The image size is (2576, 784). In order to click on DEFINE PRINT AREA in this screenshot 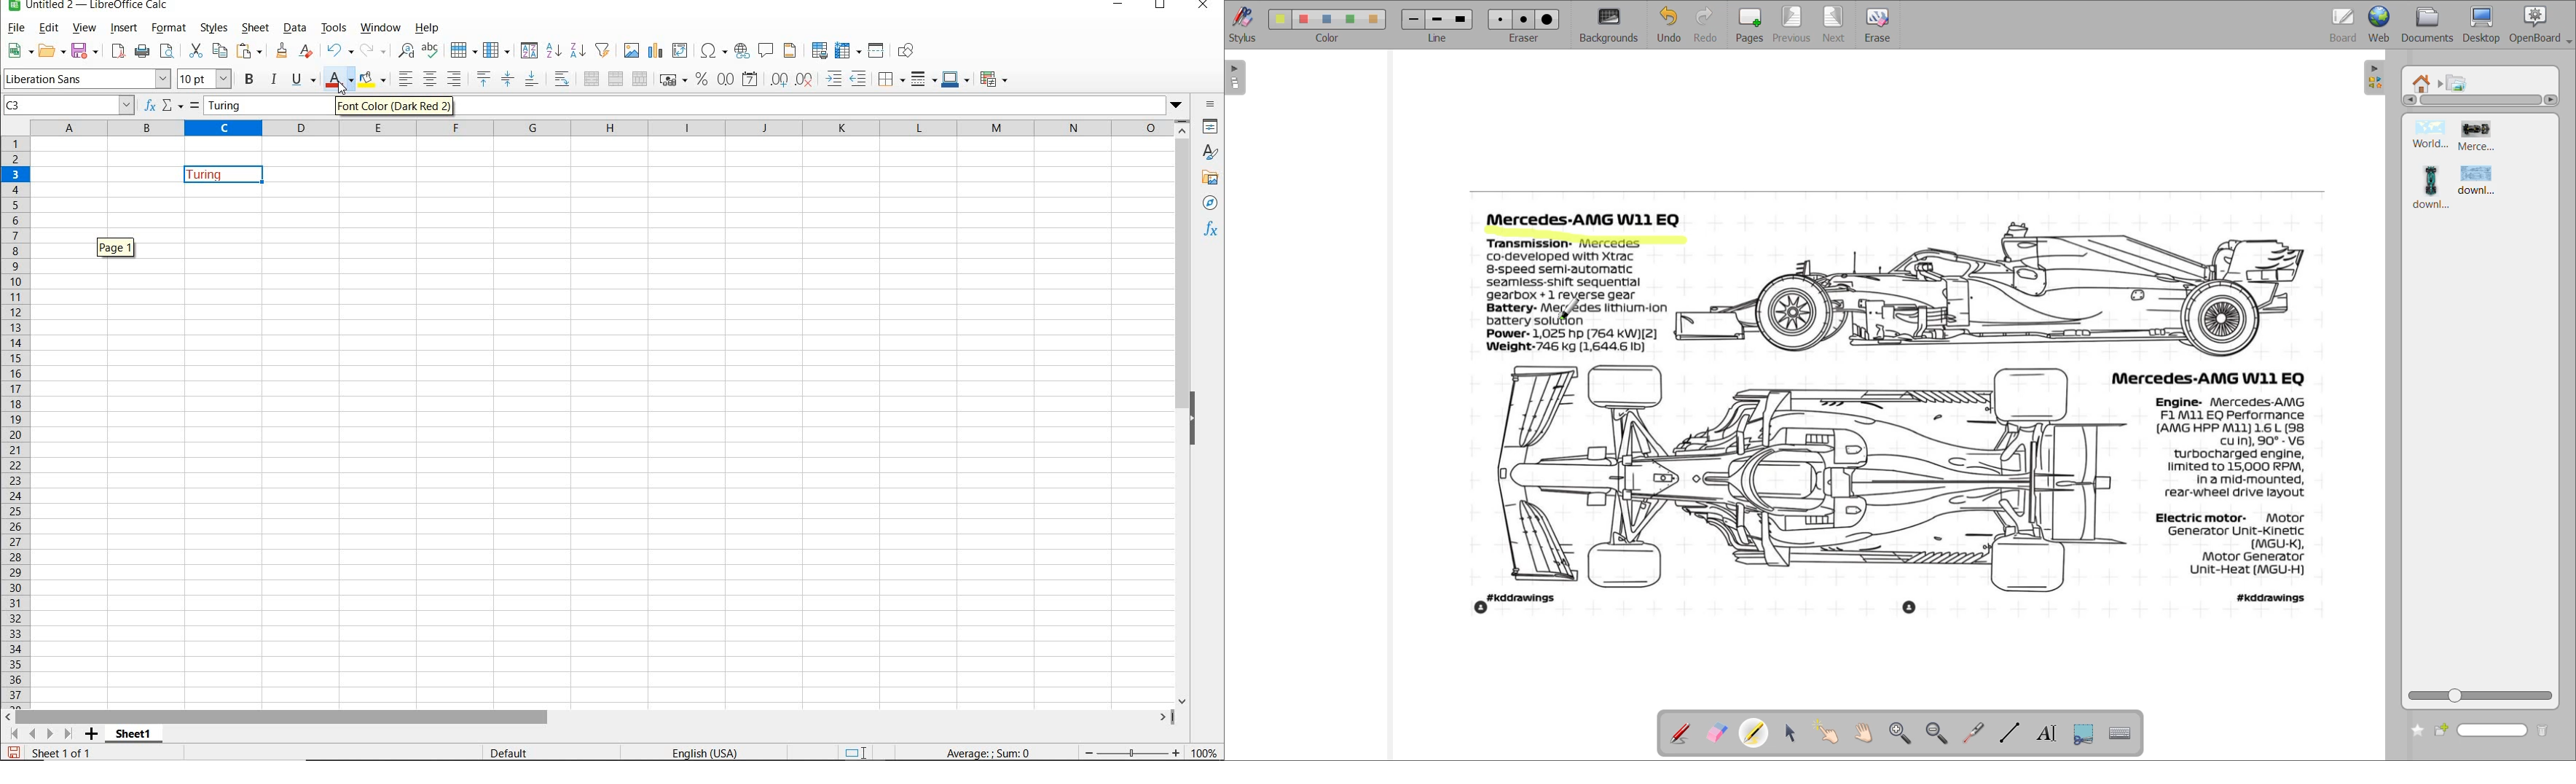, I will do `click(817, 50)`.